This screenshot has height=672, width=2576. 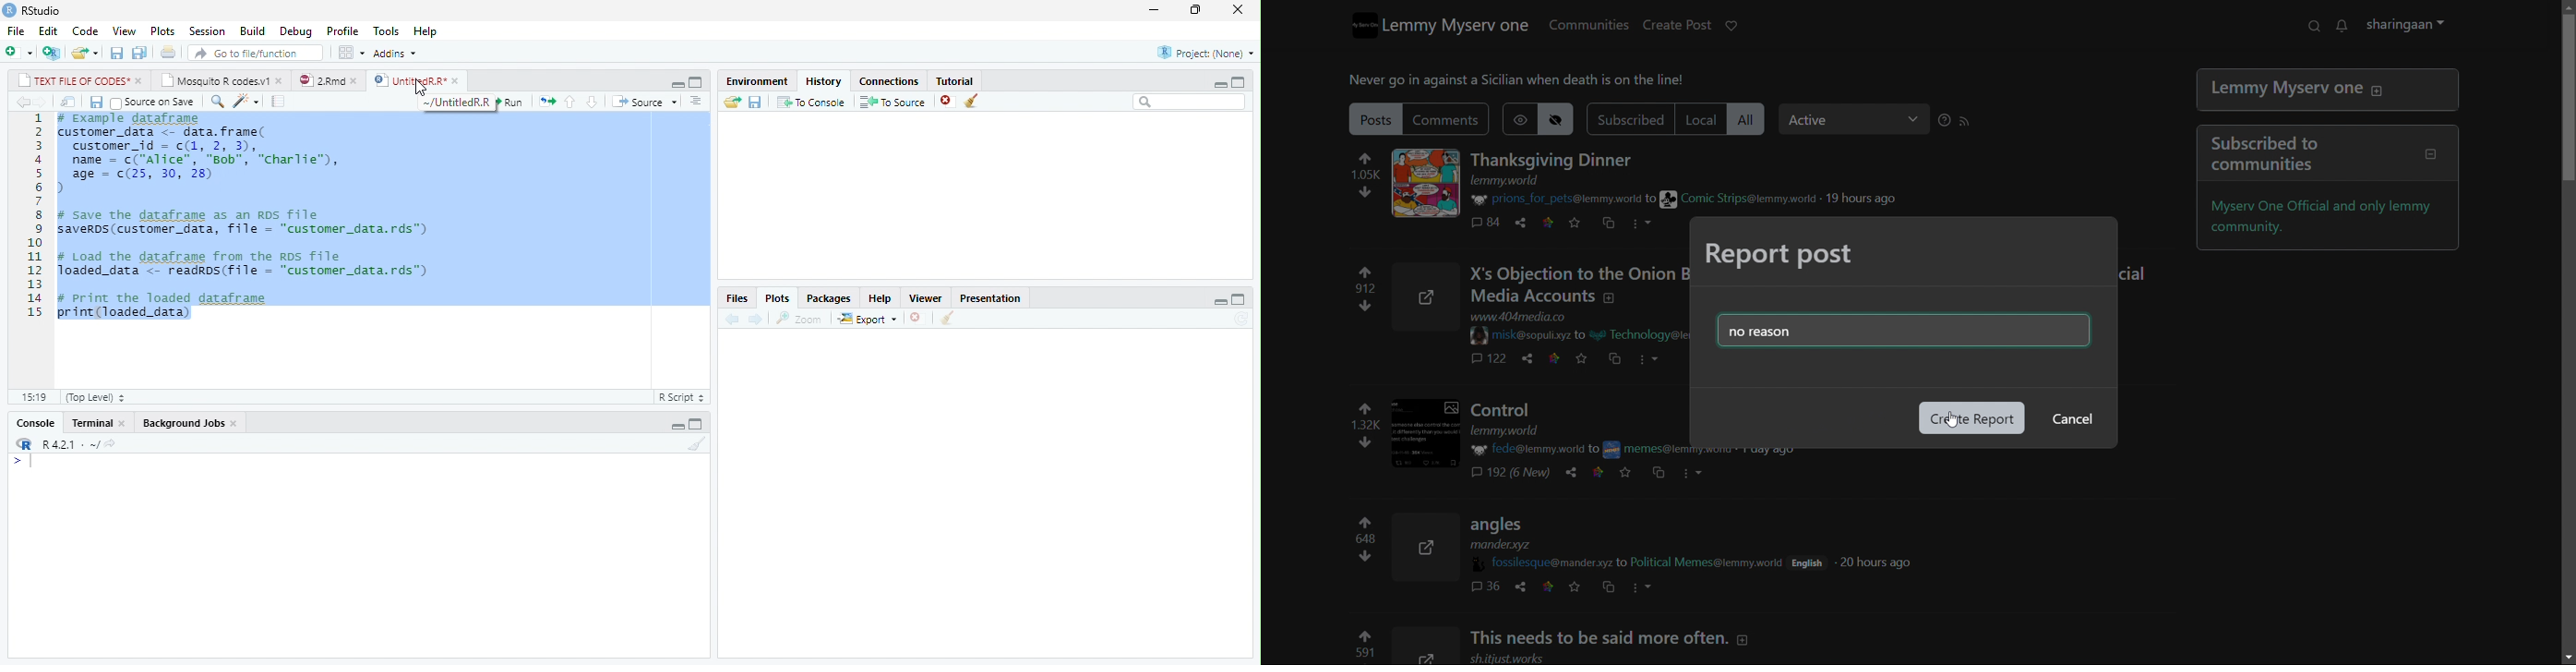 What do you see at coordinates (85, 31) in the screenshot?
I see `Code` at bounding box center [85, 31].